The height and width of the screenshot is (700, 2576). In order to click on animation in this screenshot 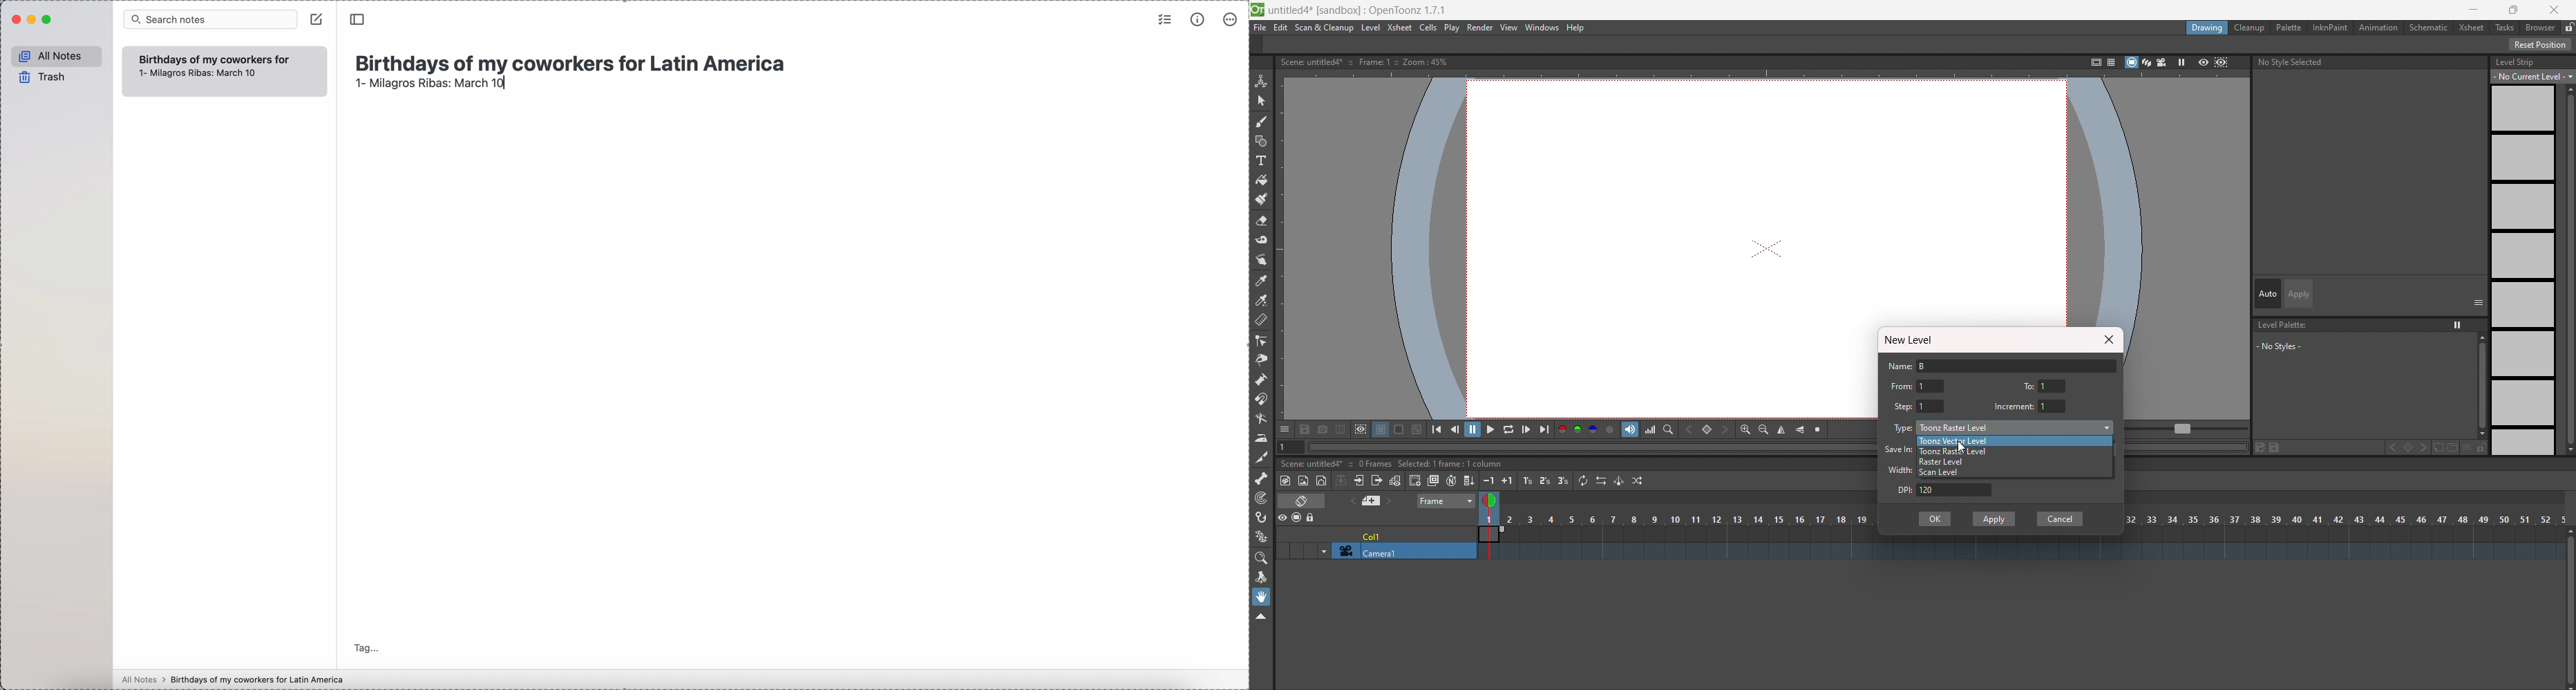, I will do `click(2379, 28)`.